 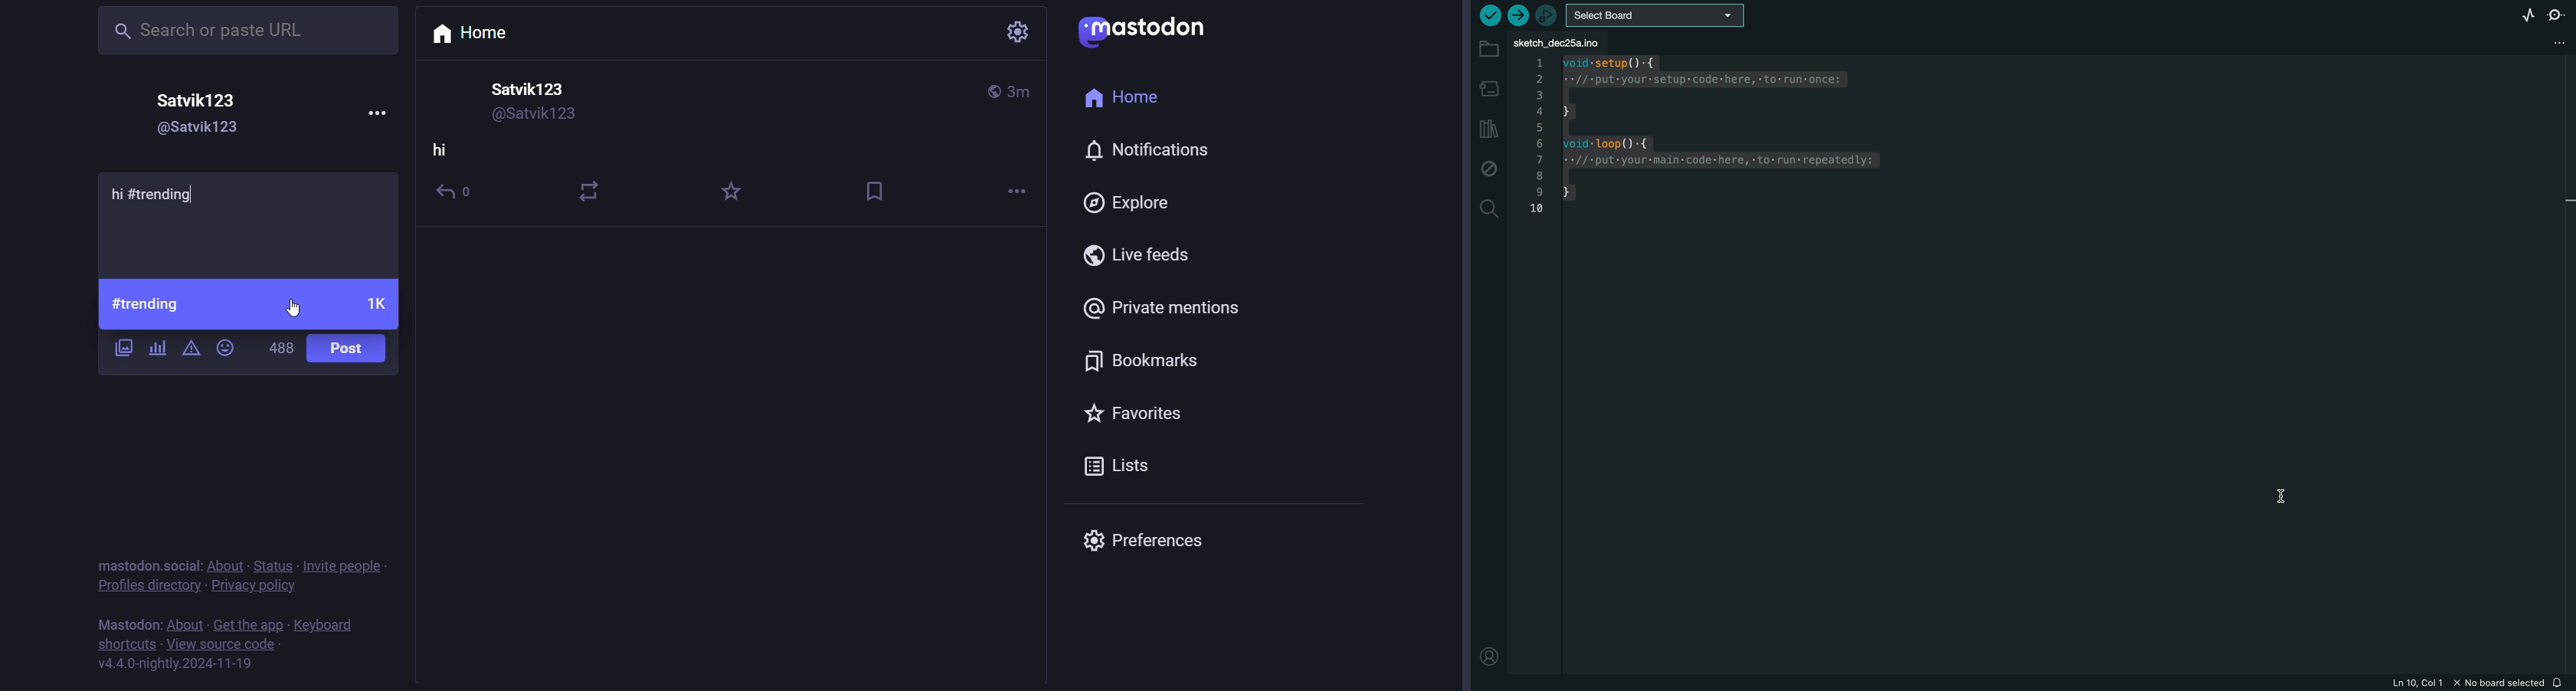 What do you see at coordinates (184, 564) in the screenshot?
I see `social` at bounding box center [184, 564].